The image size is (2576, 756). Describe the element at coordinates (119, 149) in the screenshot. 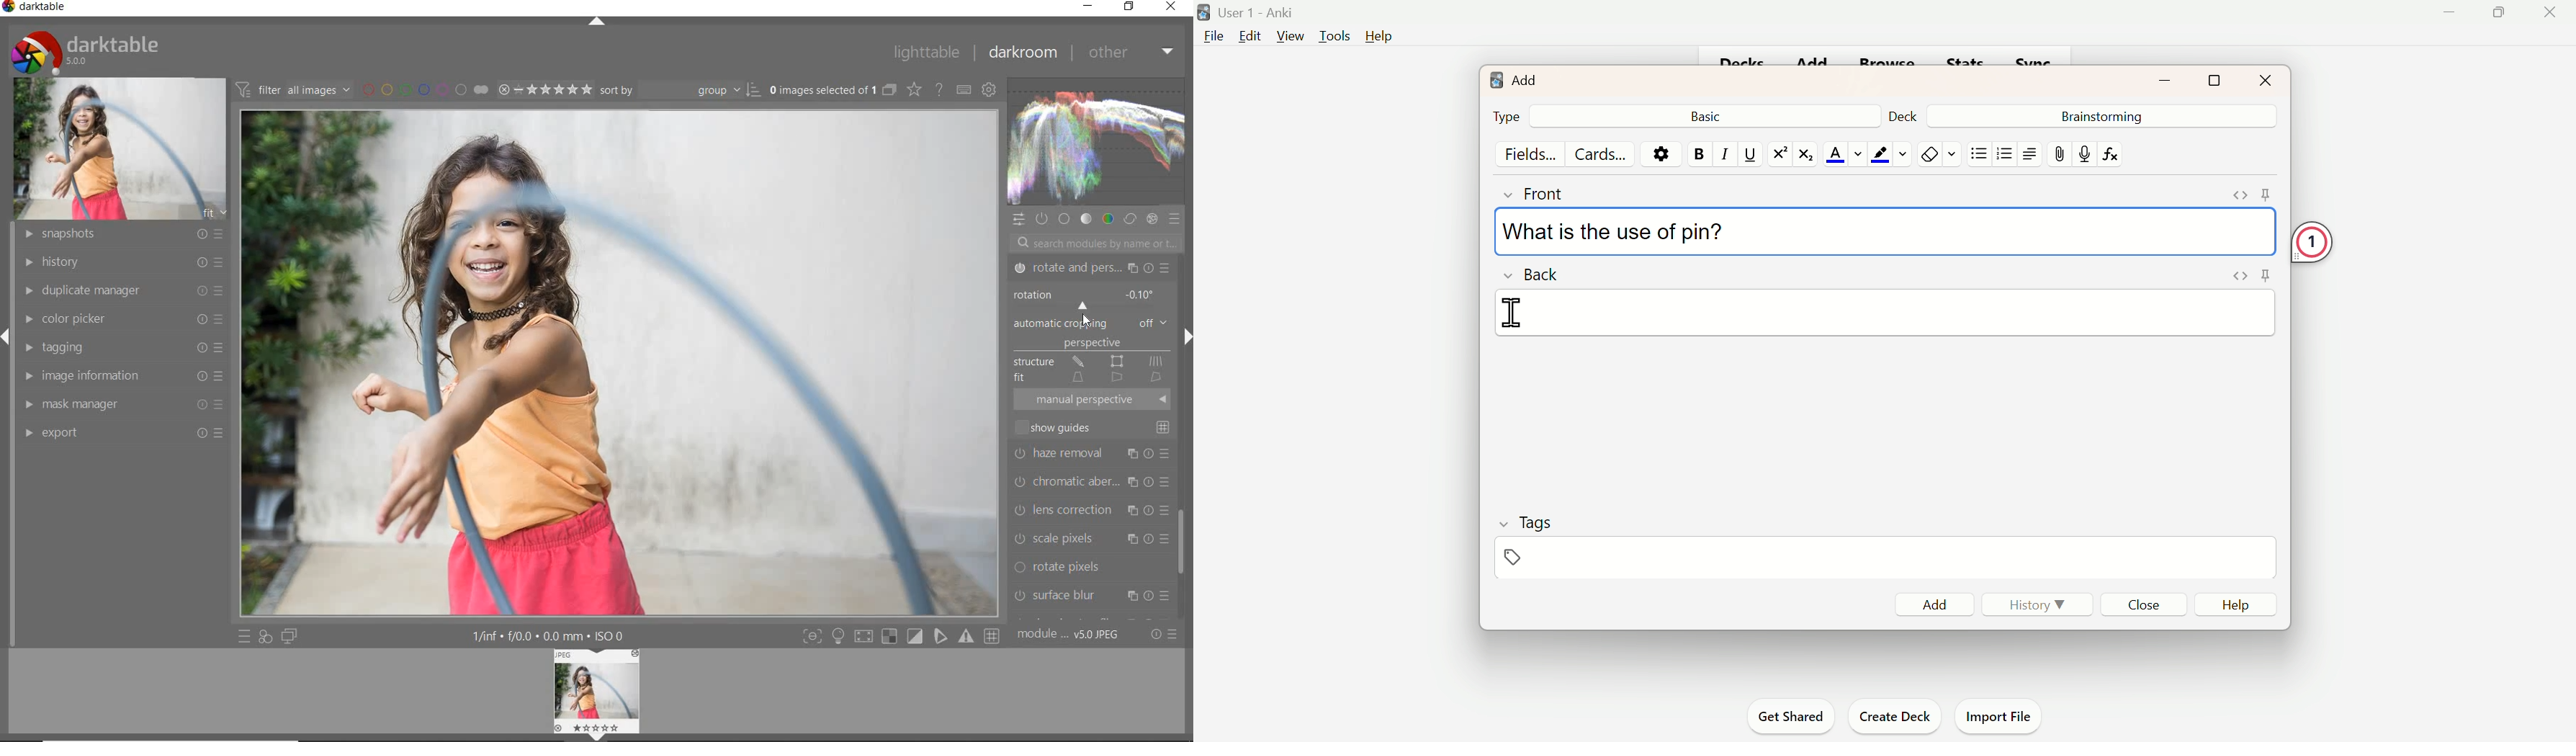

I see `image` at that location.